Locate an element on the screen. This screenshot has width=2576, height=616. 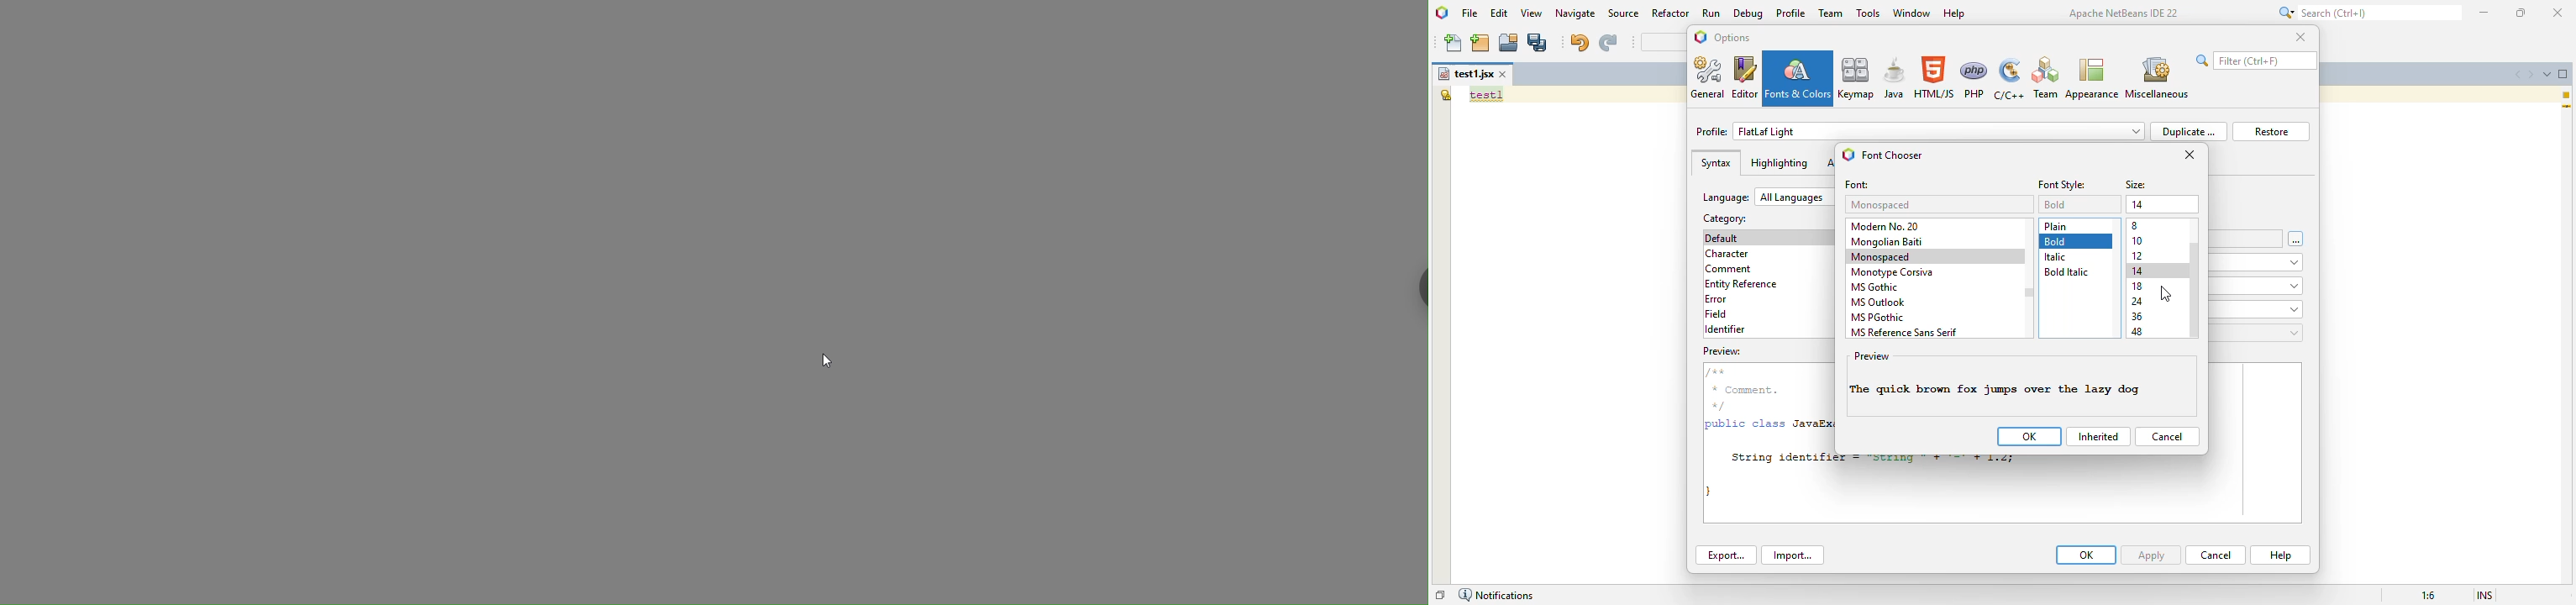
general is located at coordinates (1709, 78).